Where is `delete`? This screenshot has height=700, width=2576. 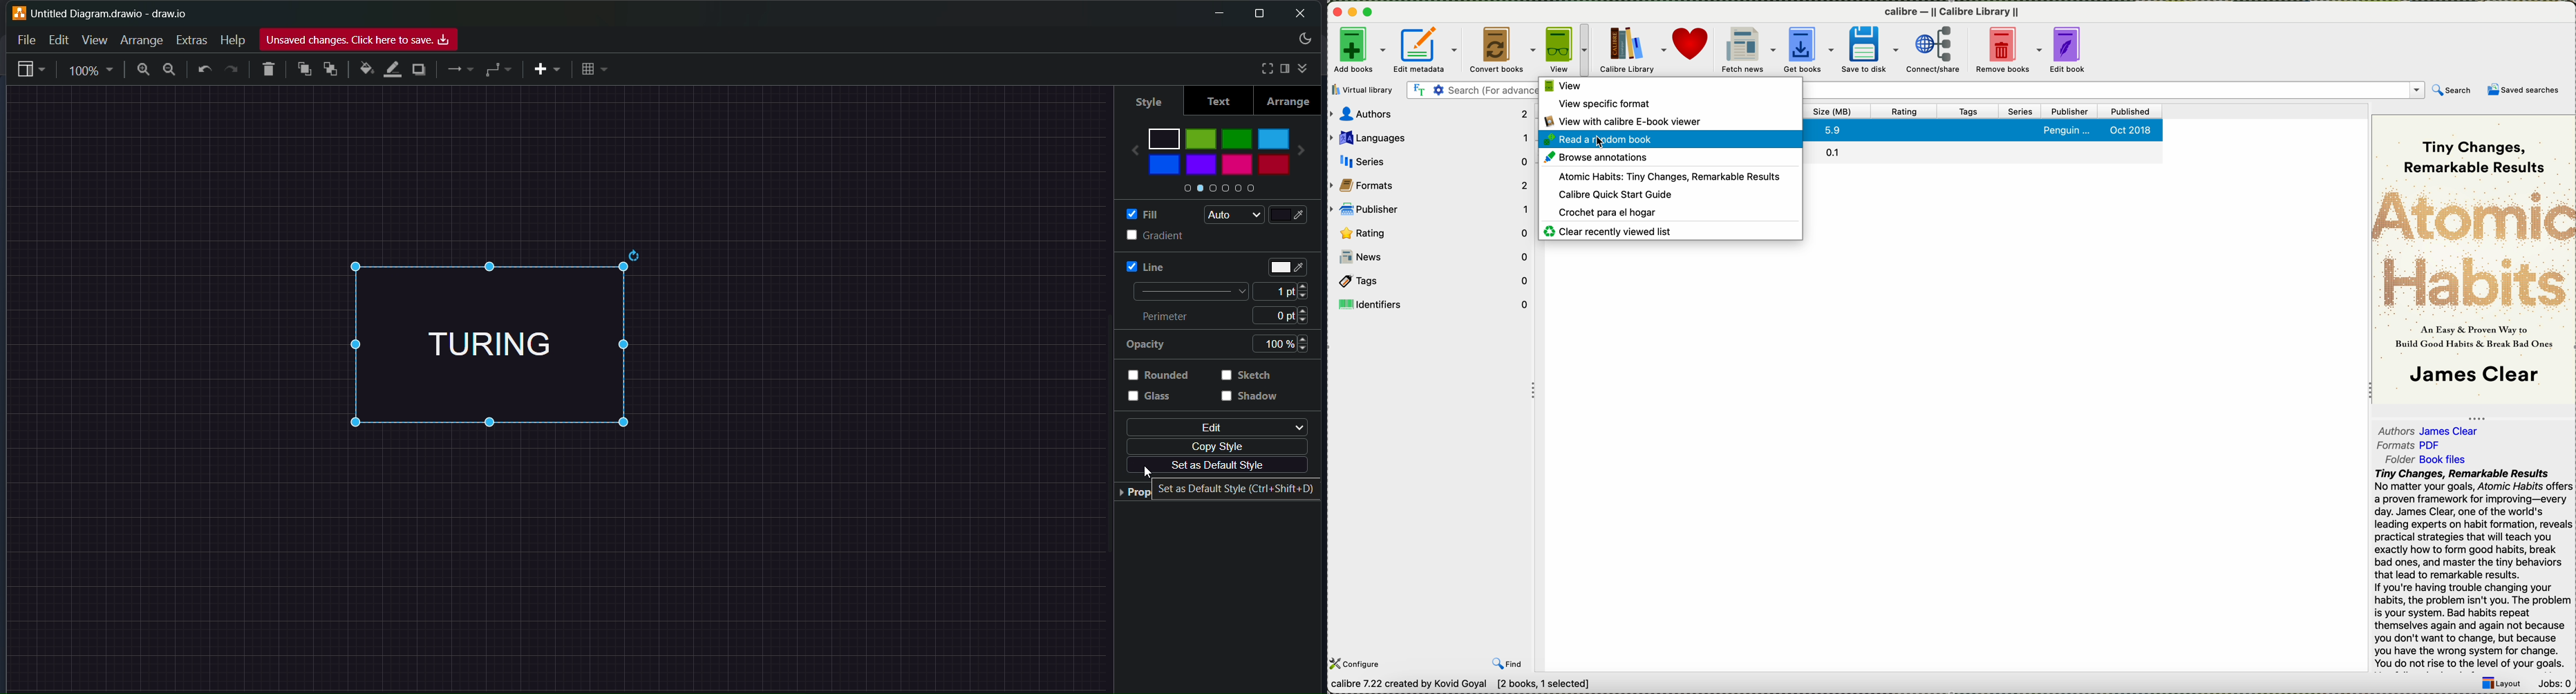
delete is located at coordinates (270, 67).